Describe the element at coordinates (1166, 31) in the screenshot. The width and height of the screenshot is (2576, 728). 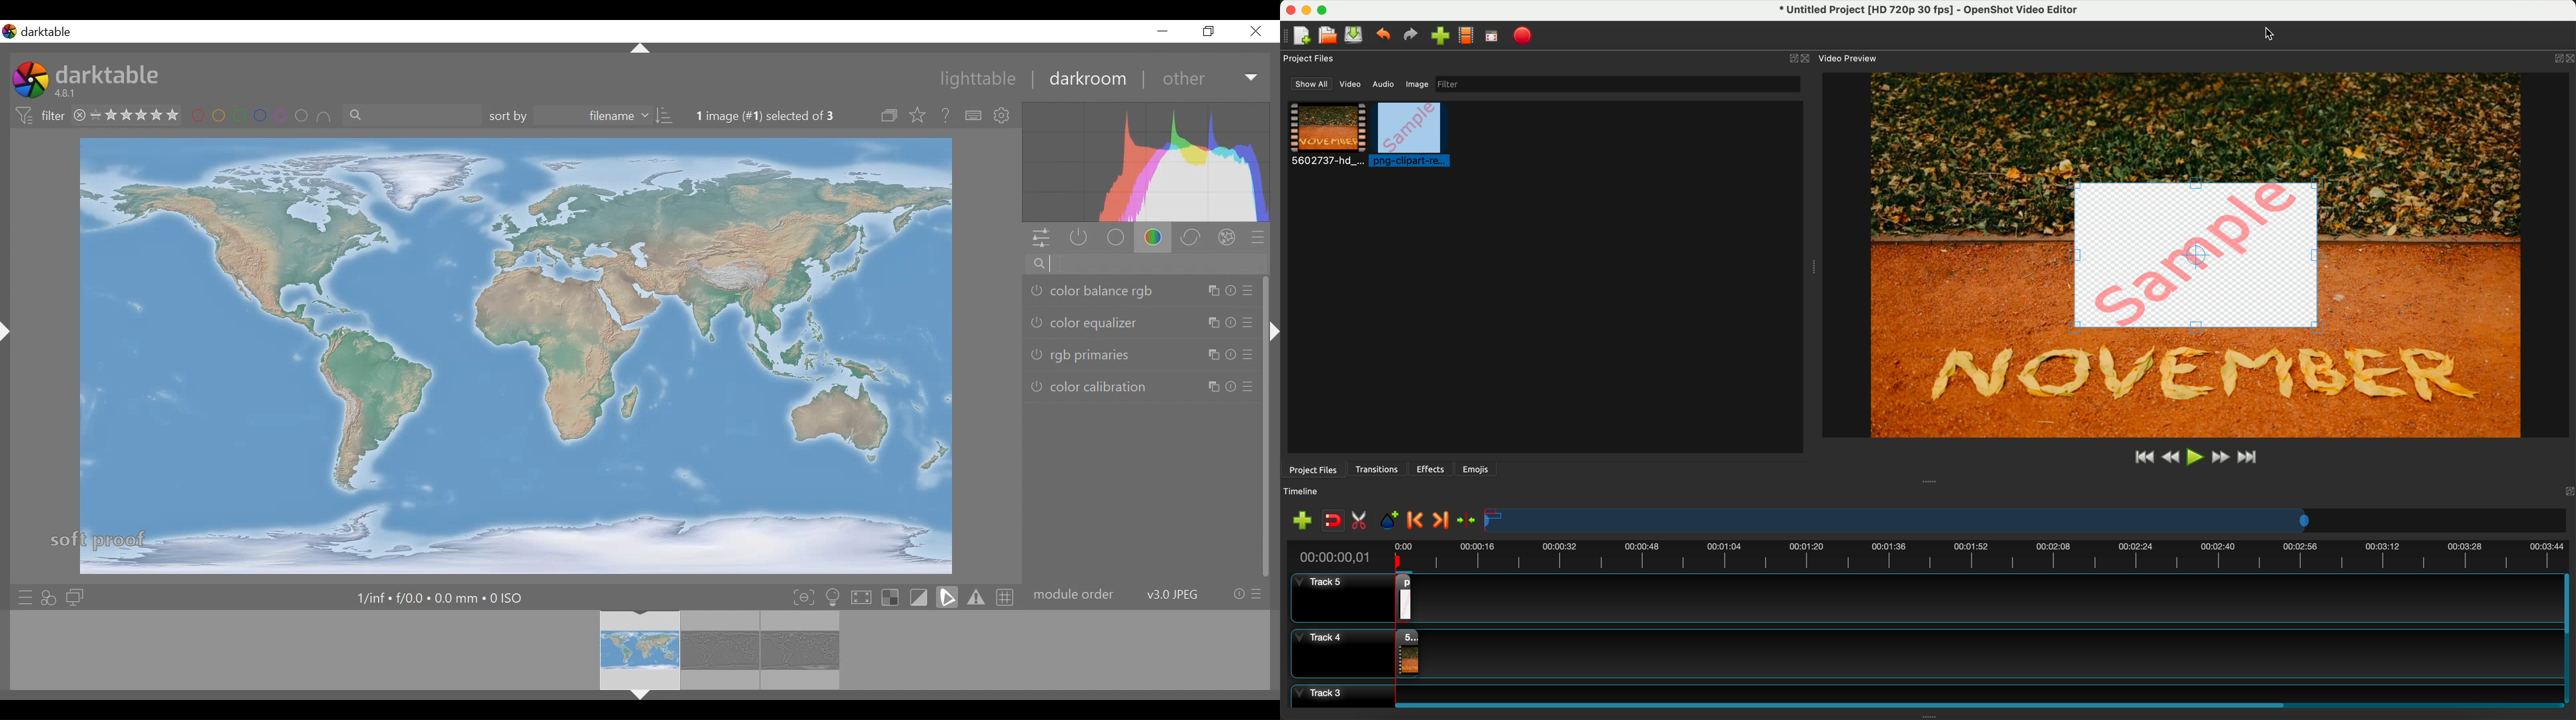
I see `minimize` at that location.